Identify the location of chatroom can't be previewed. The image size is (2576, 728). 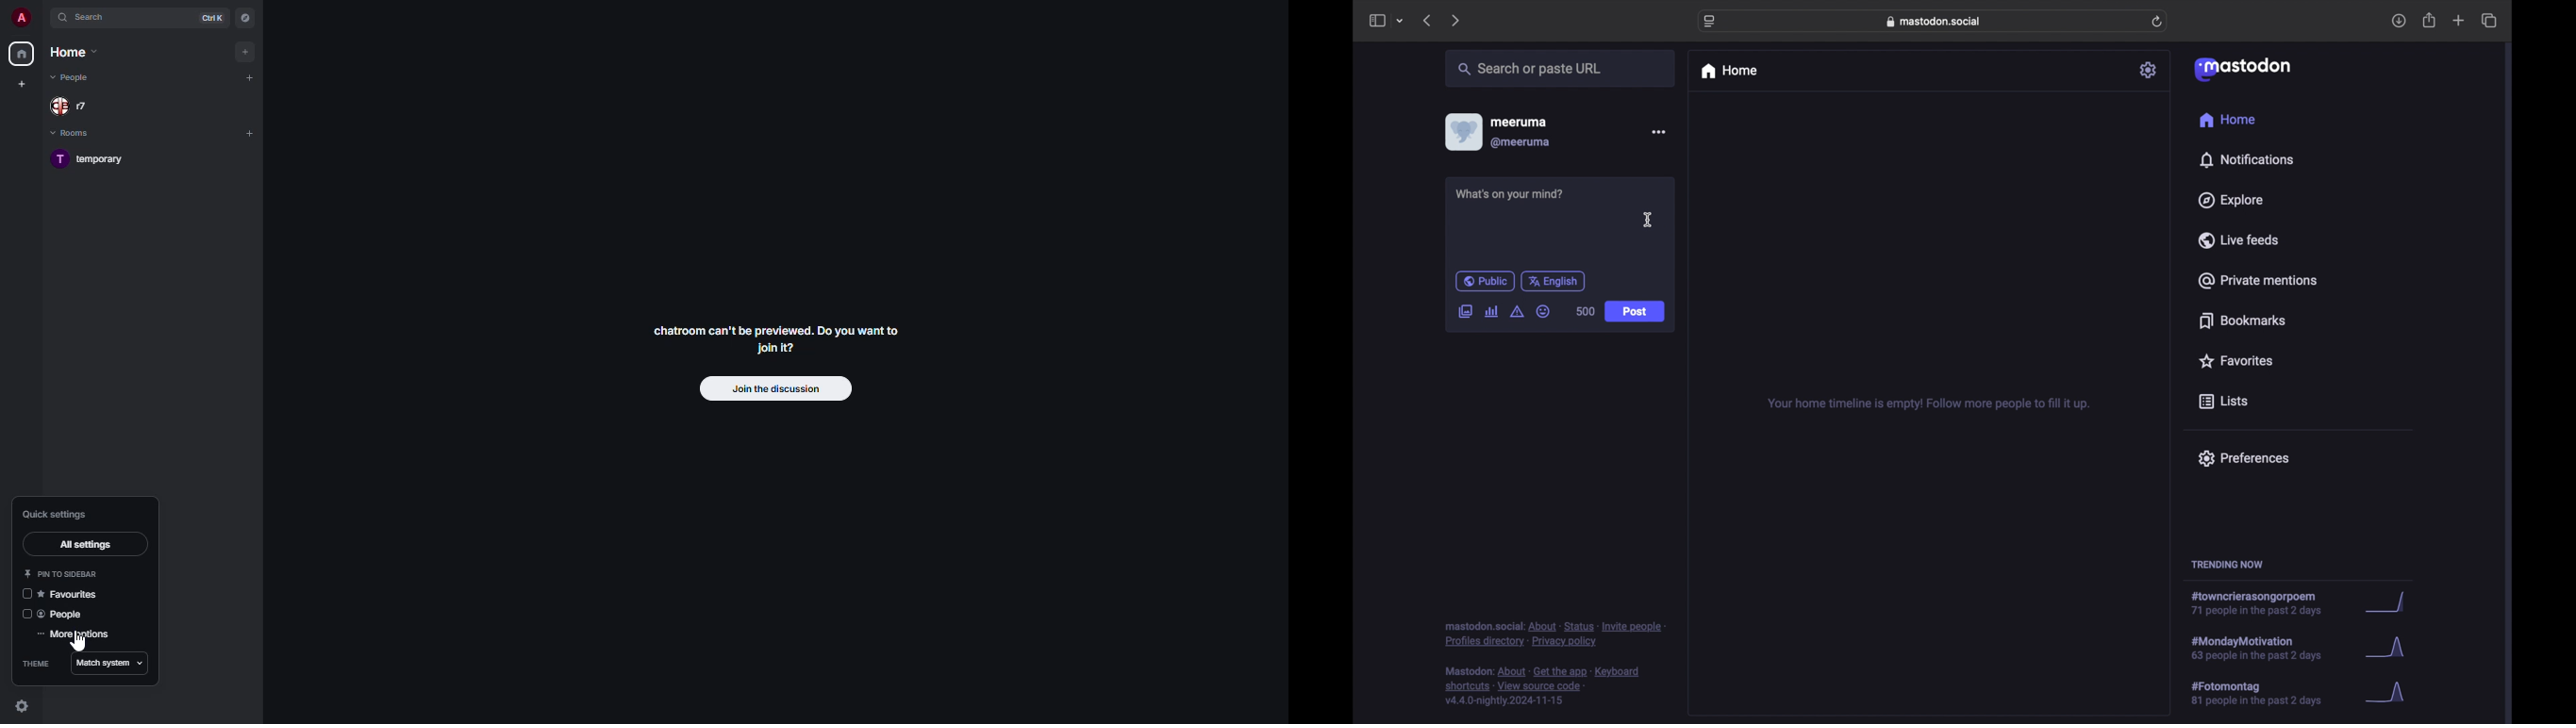
(774, 337).